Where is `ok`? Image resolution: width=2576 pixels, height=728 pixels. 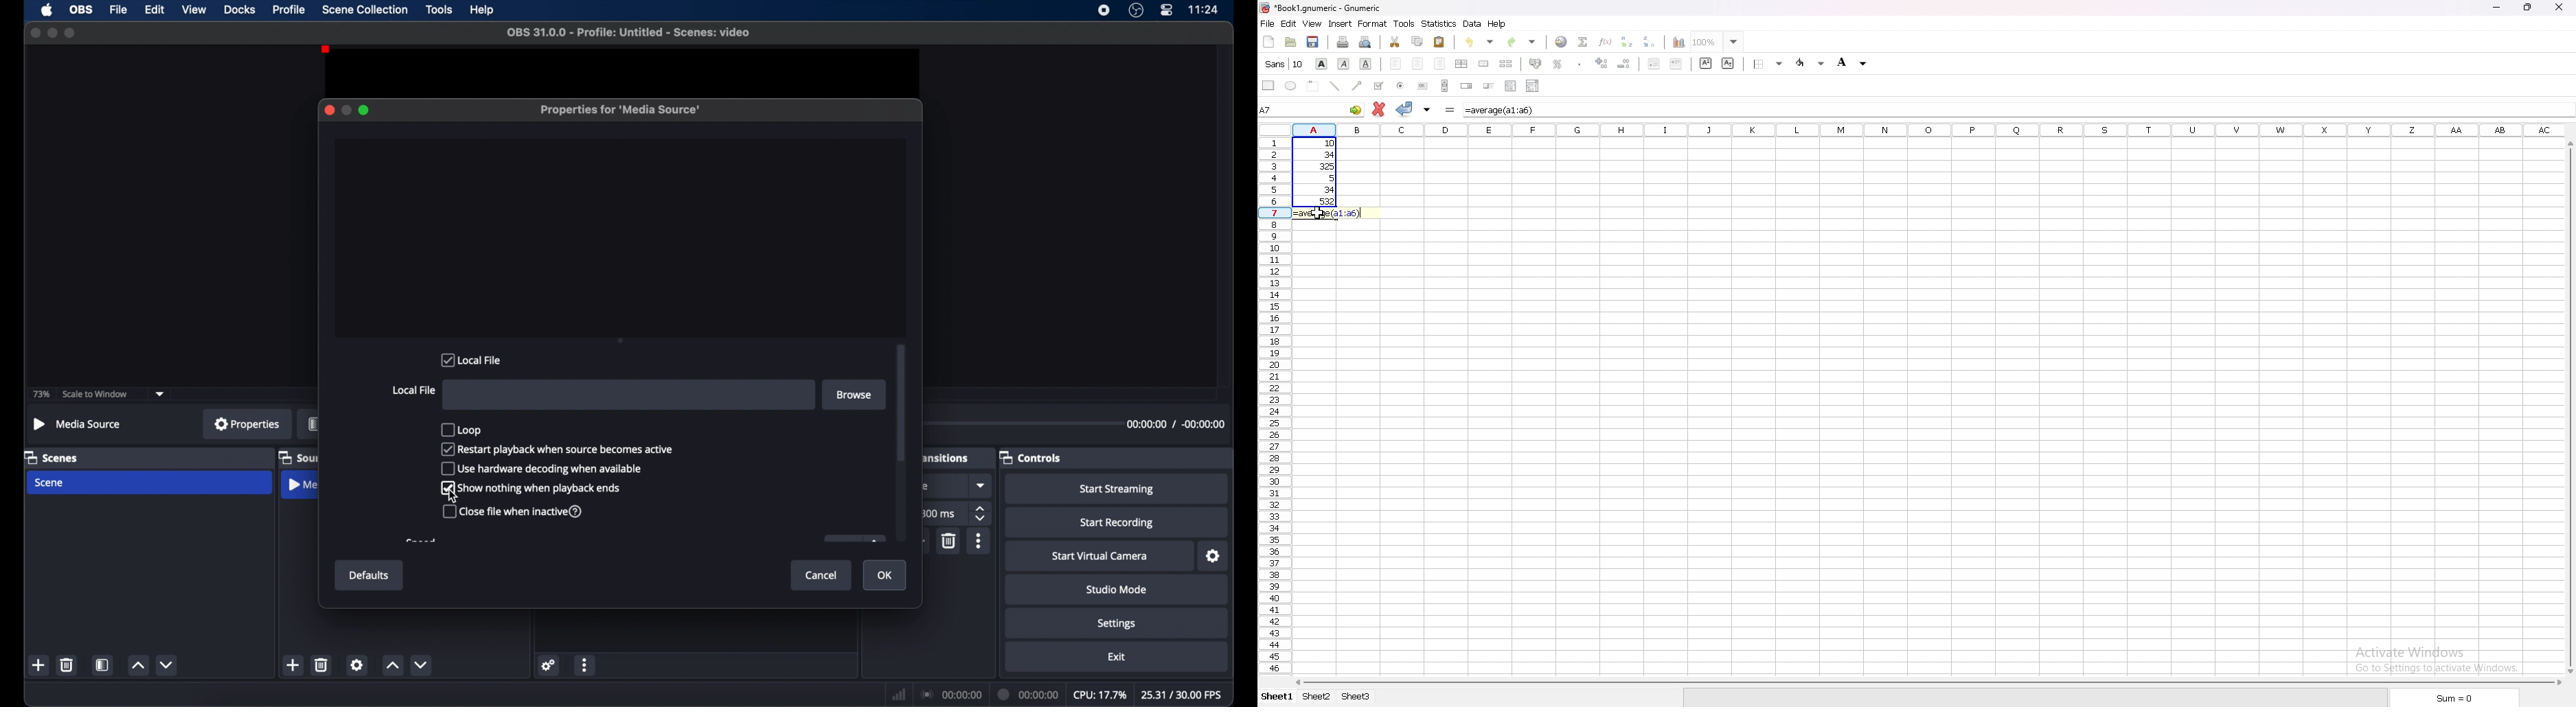 ok is located at coordinates (885, 576).